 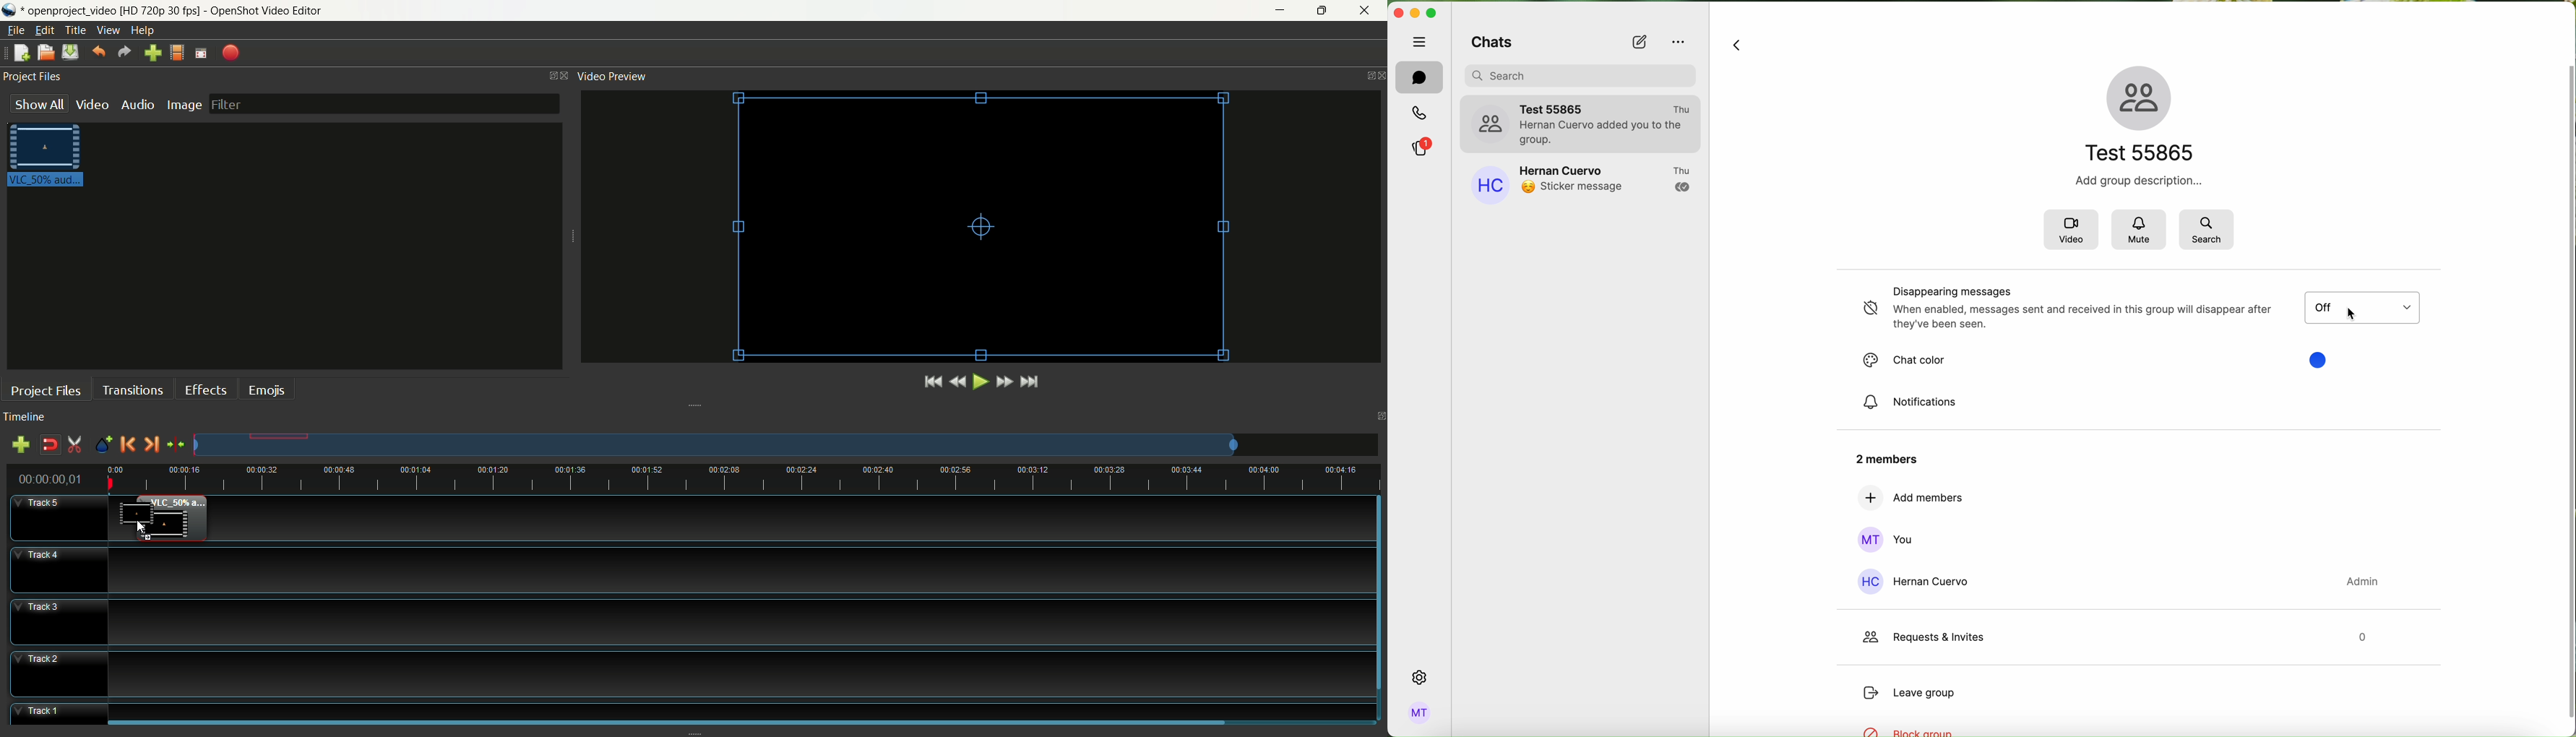 What do you see at coordinates (97, 51) in the screenshot?
I see `undo` at bounding box center [97, 51].